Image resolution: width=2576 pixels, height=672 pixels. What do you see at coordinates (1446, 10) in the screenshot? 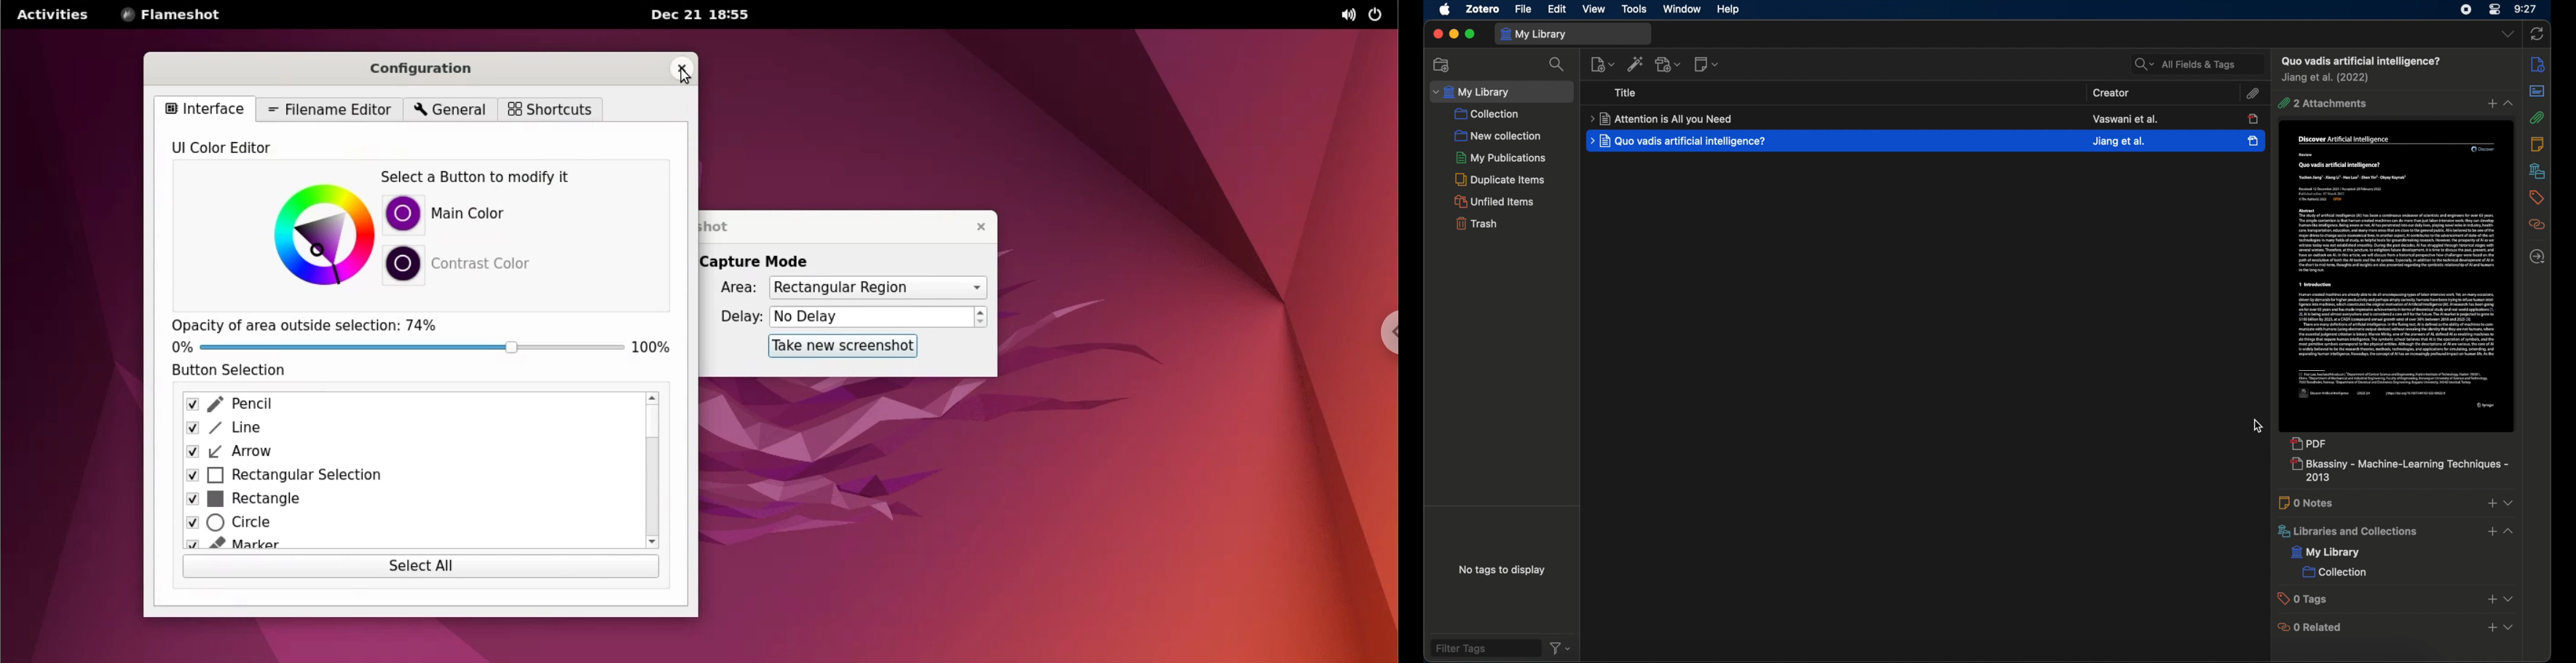
I see `apple icon` at bounding box center [1446, 10].